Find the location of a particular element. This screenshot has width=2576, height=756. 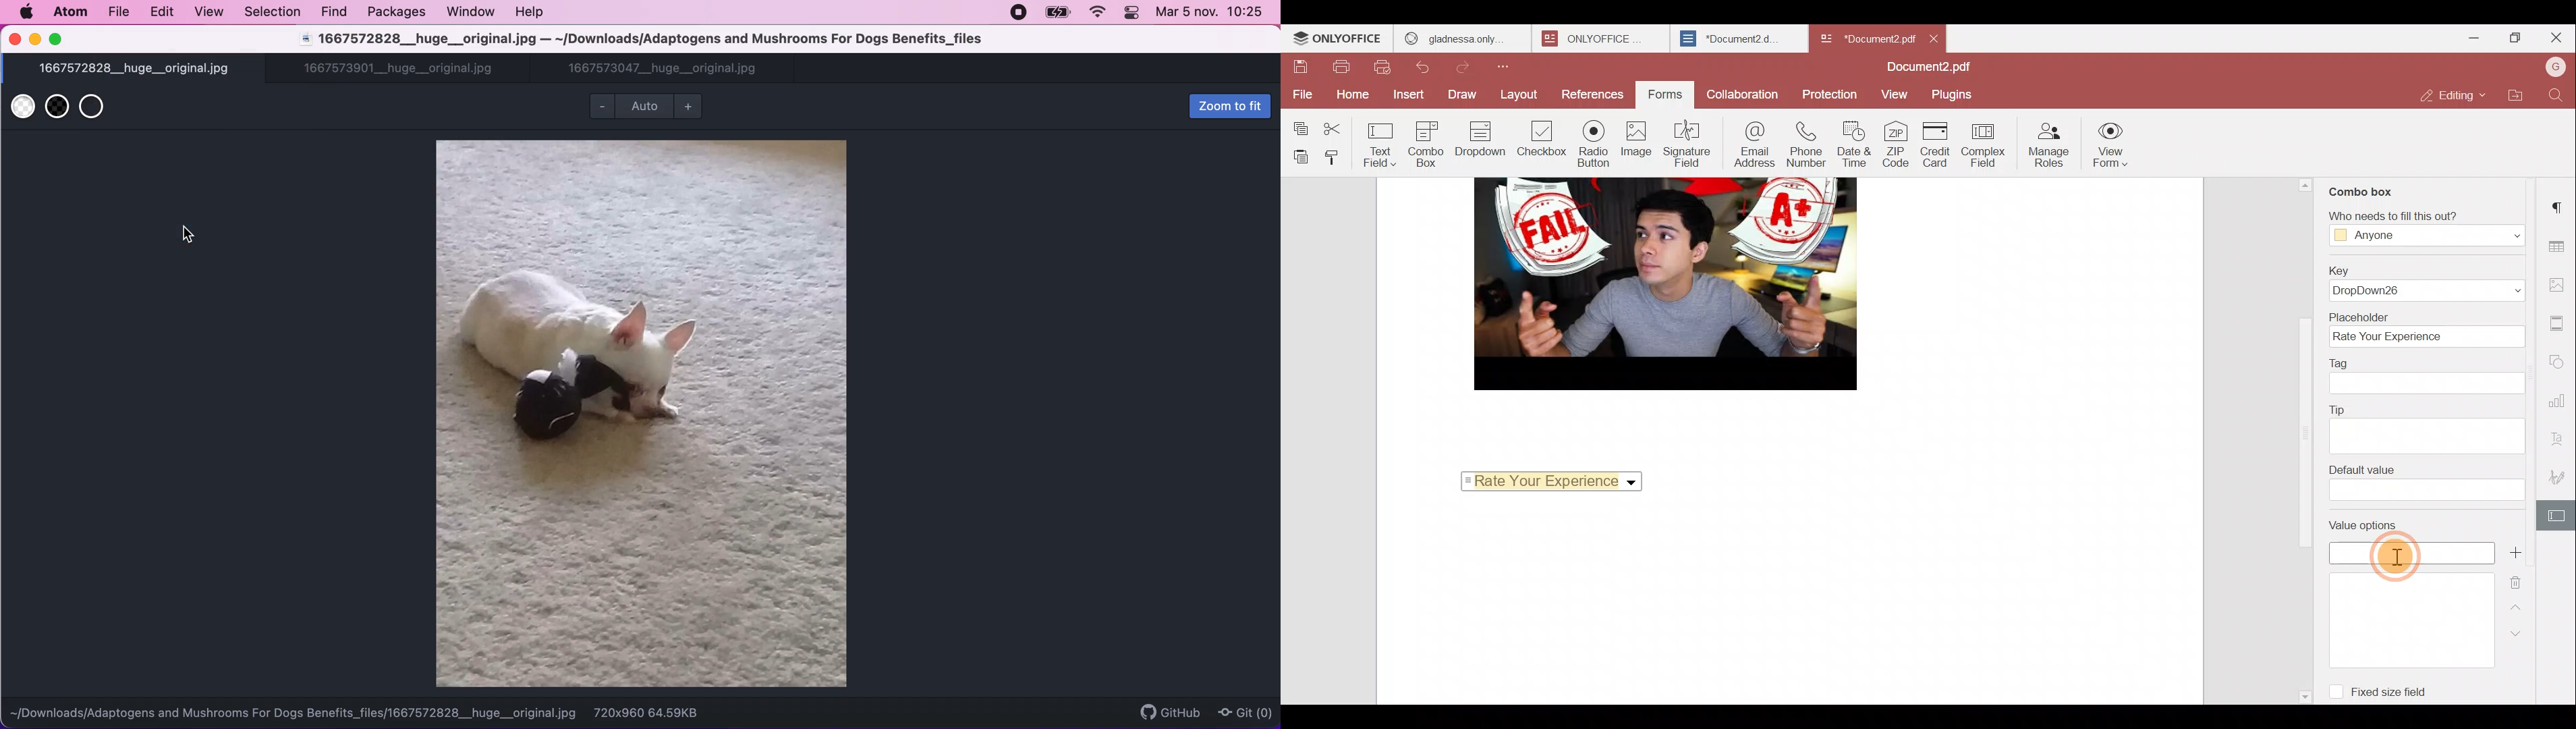

use transparent background is located at coordinates (96, 108).